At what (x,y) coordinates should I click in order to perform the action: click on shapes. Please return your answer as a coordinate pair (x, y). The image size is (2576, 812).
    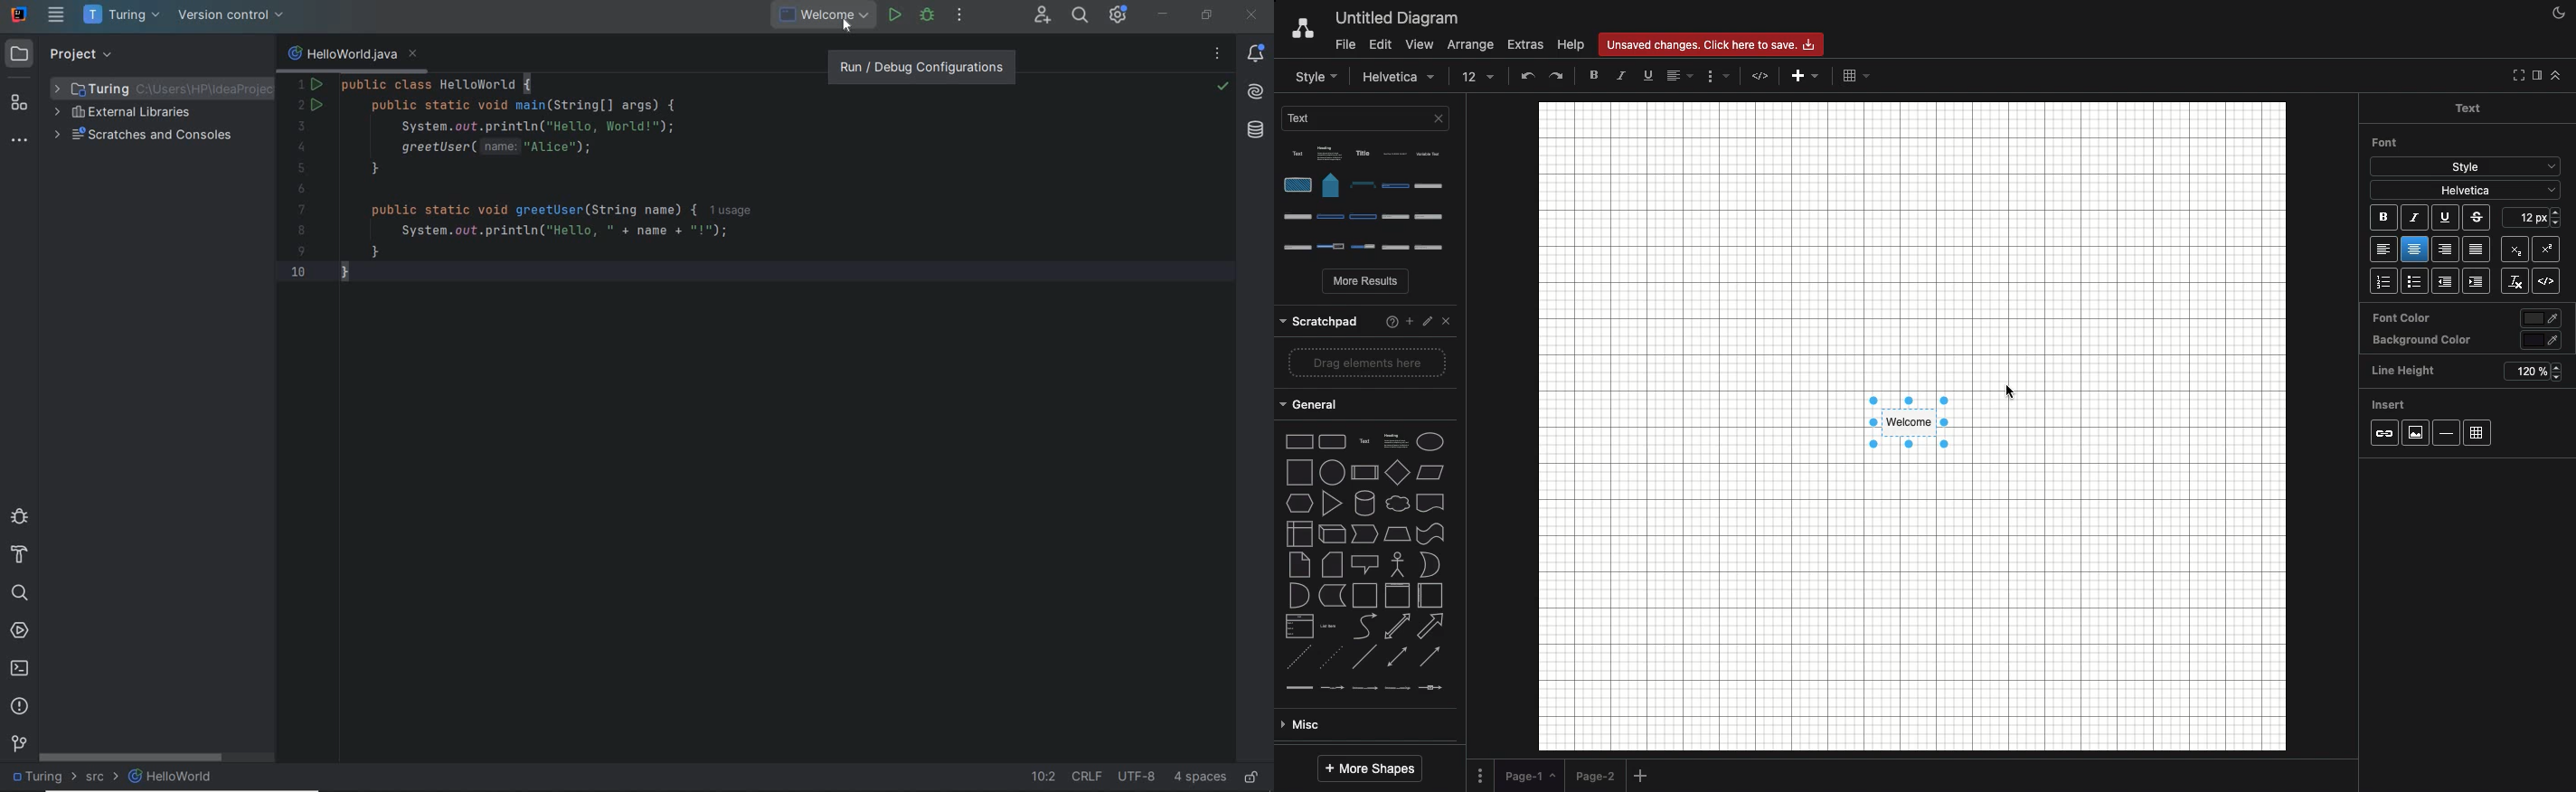
    Looking at the image, I should click on (1371, 437).